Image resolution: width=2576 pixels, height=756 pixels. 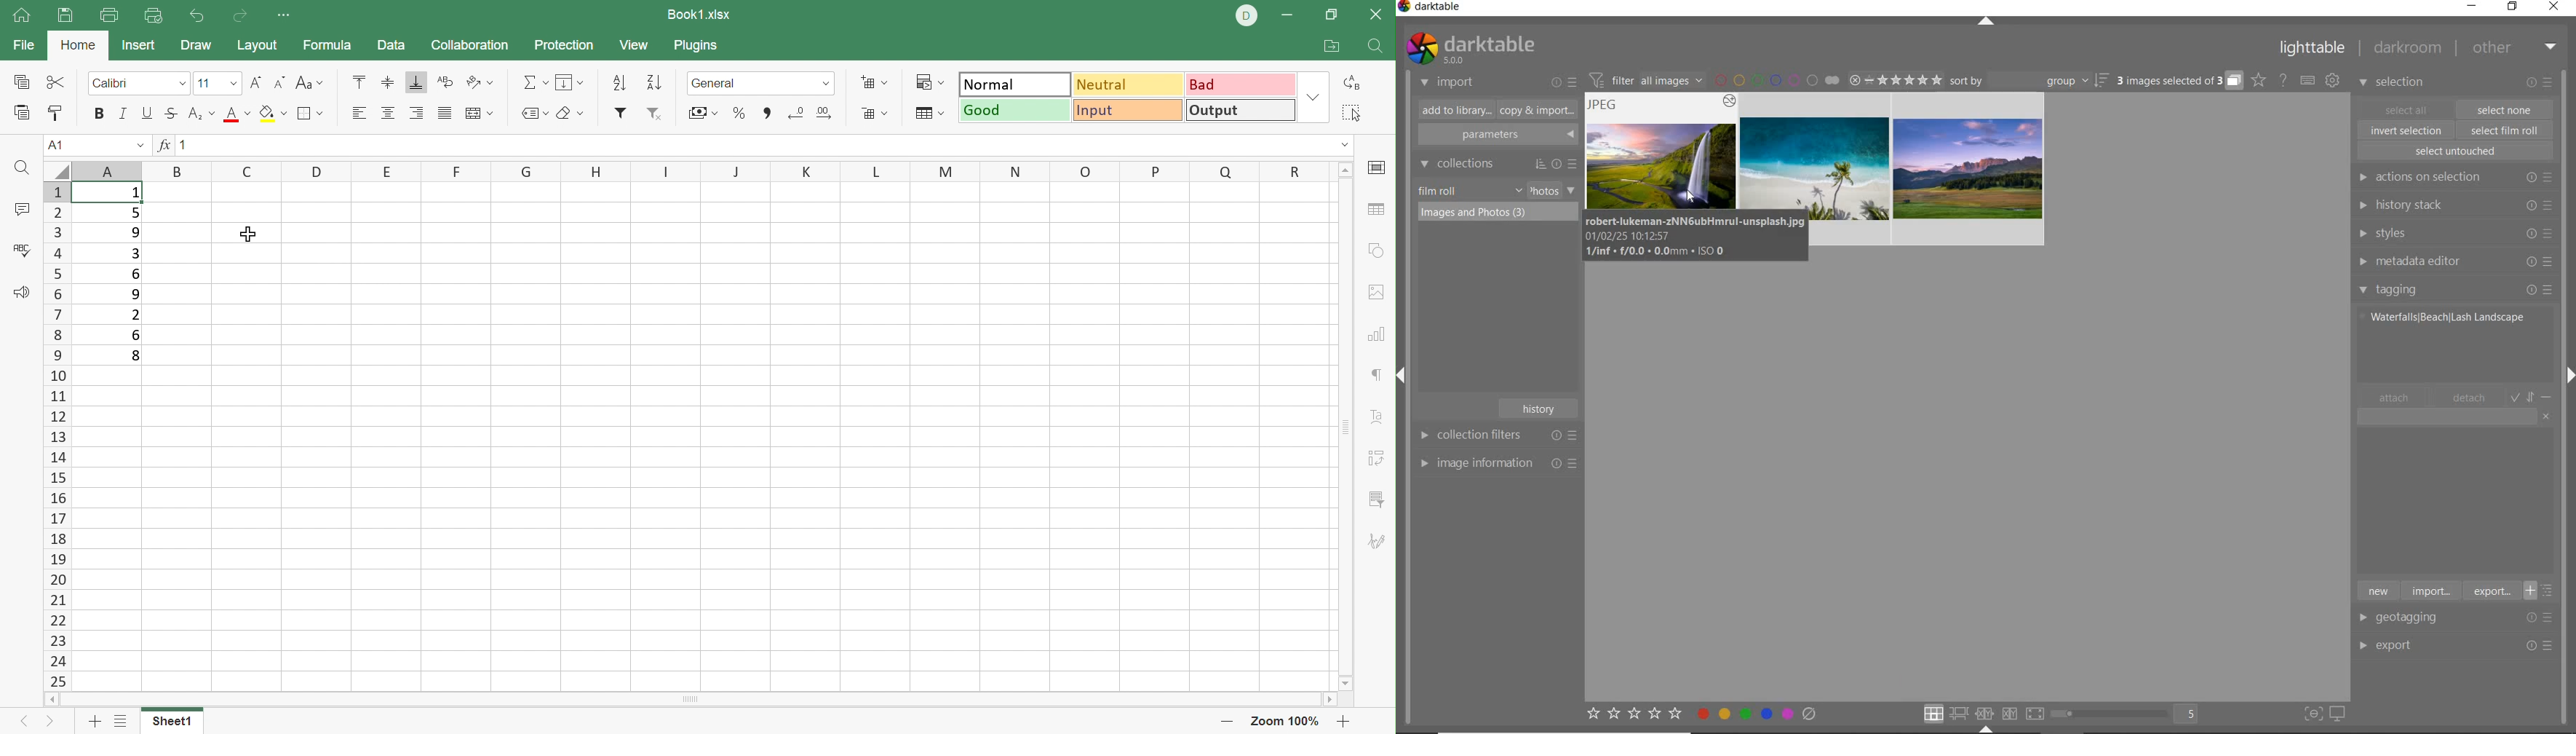 I want to click on filter by image color label, so click(x=1777, y=79).